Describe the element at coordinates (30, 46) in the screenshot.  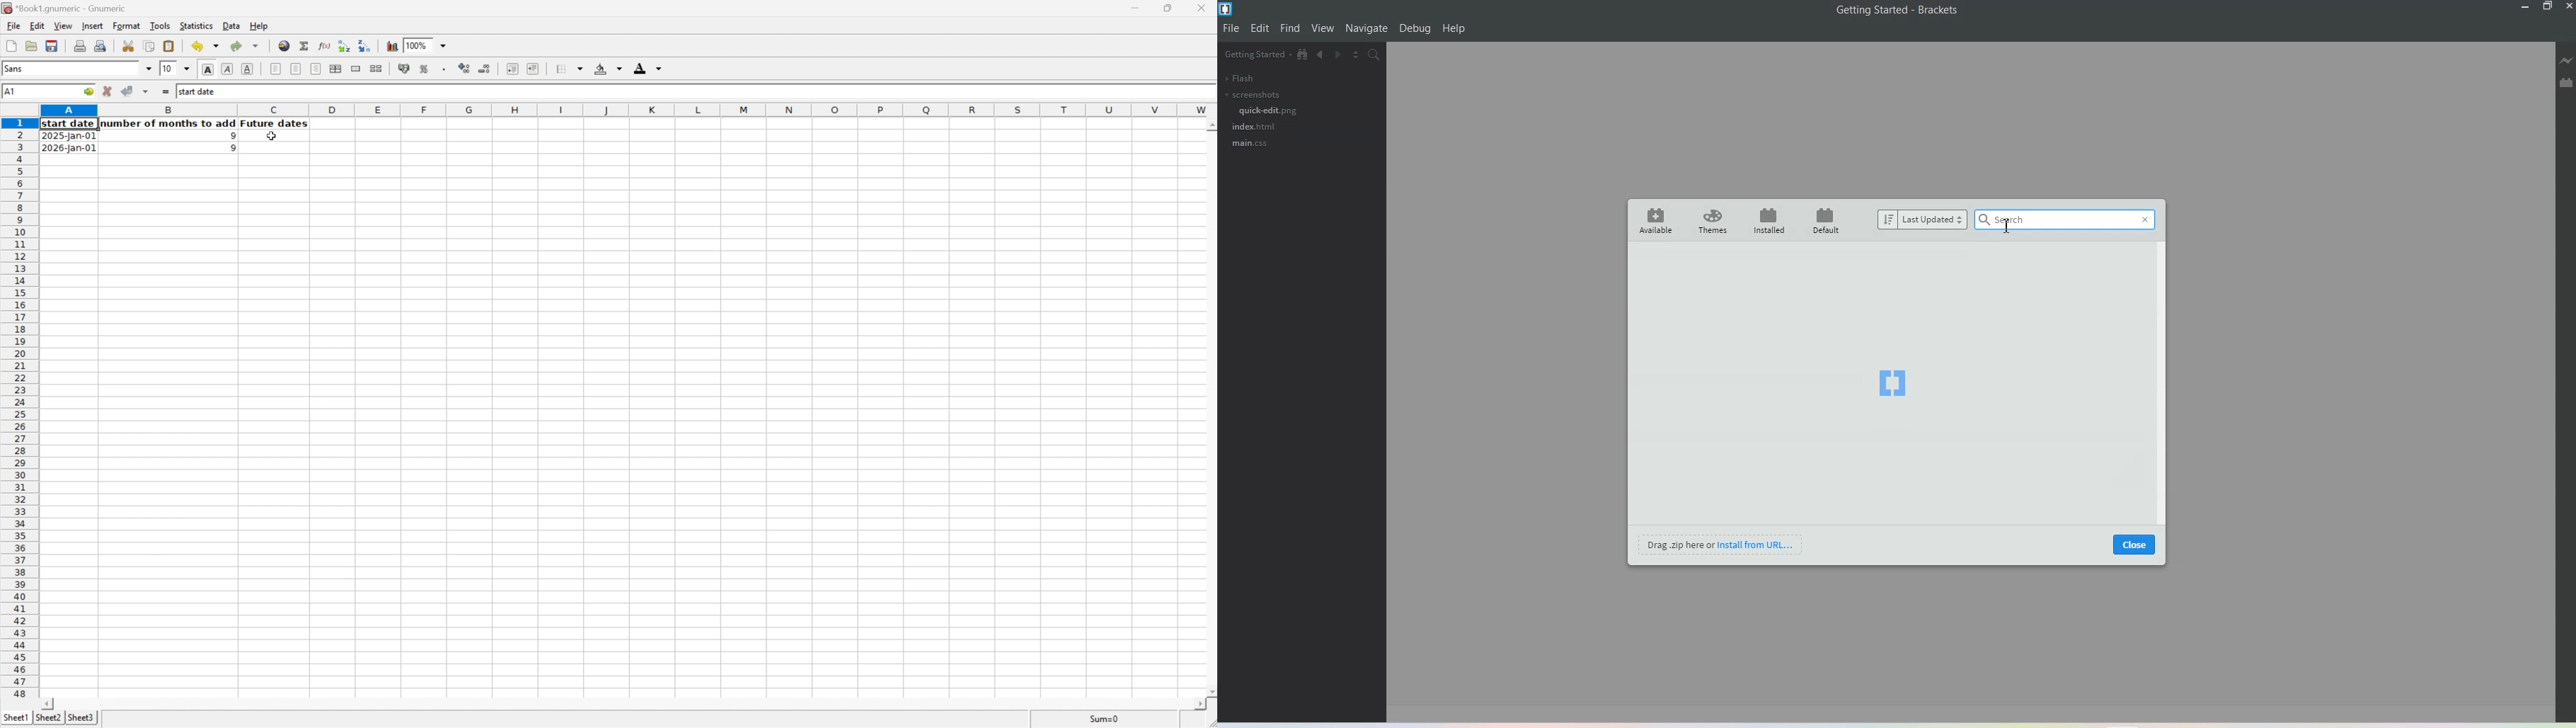
I see `Open a file` at that location.